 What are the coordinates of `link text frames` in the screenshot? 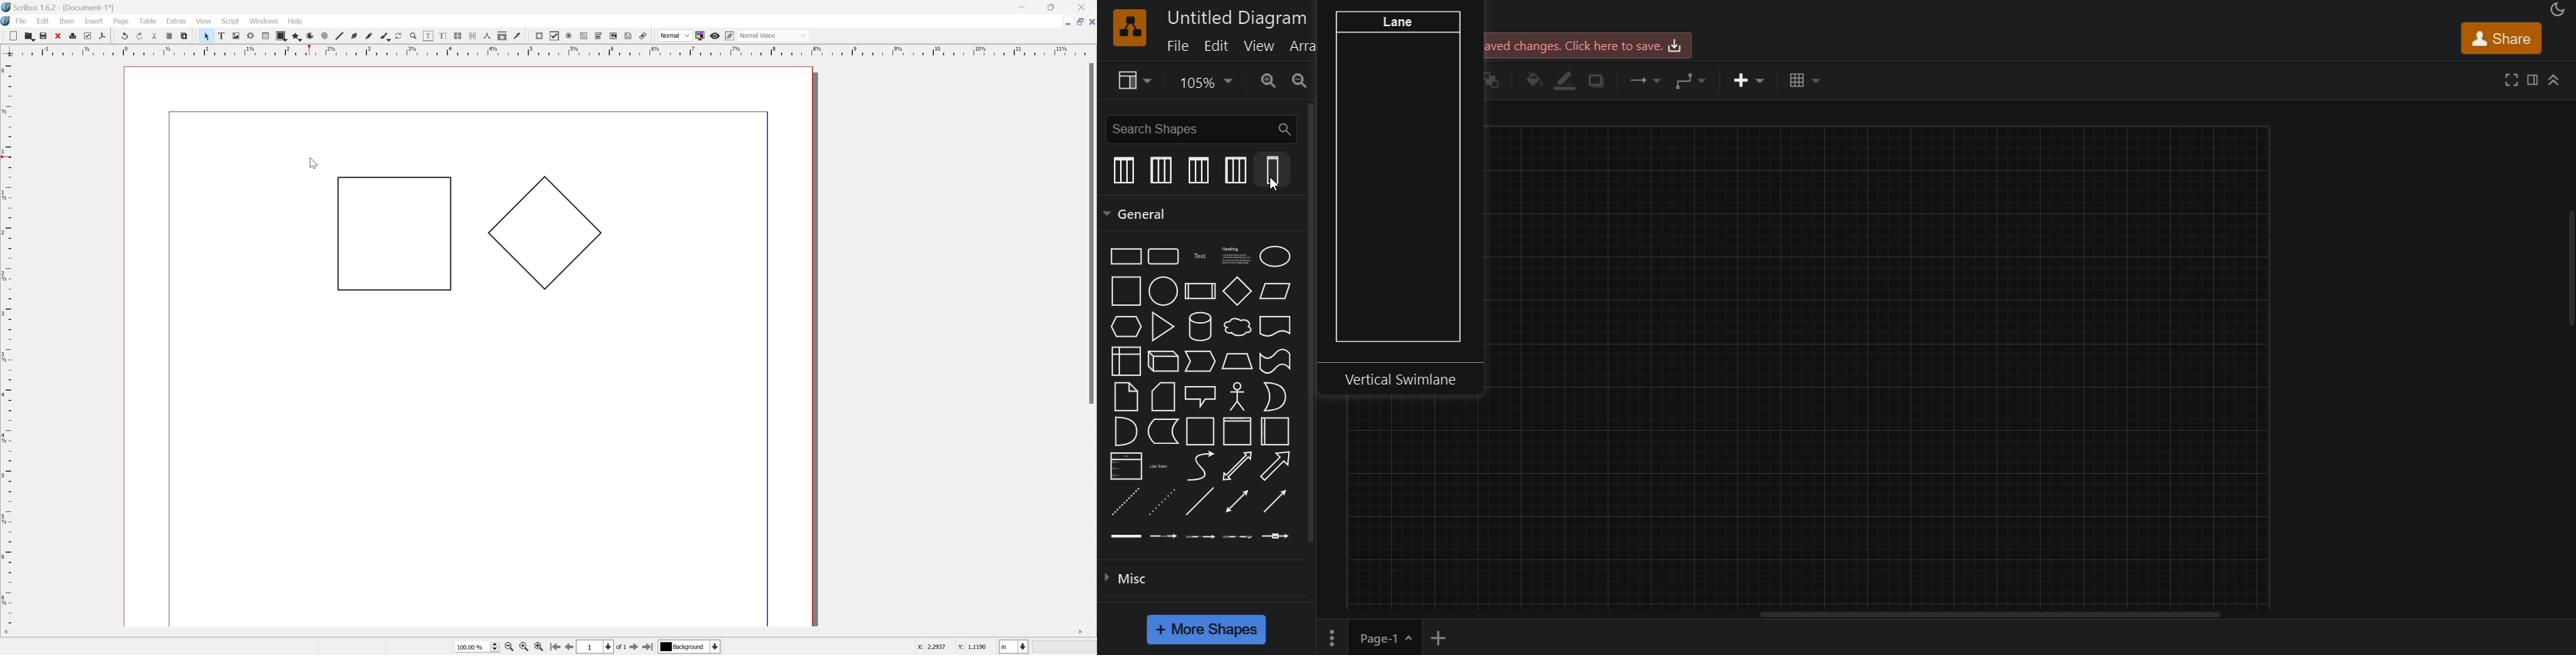 It's located at (457, 36).